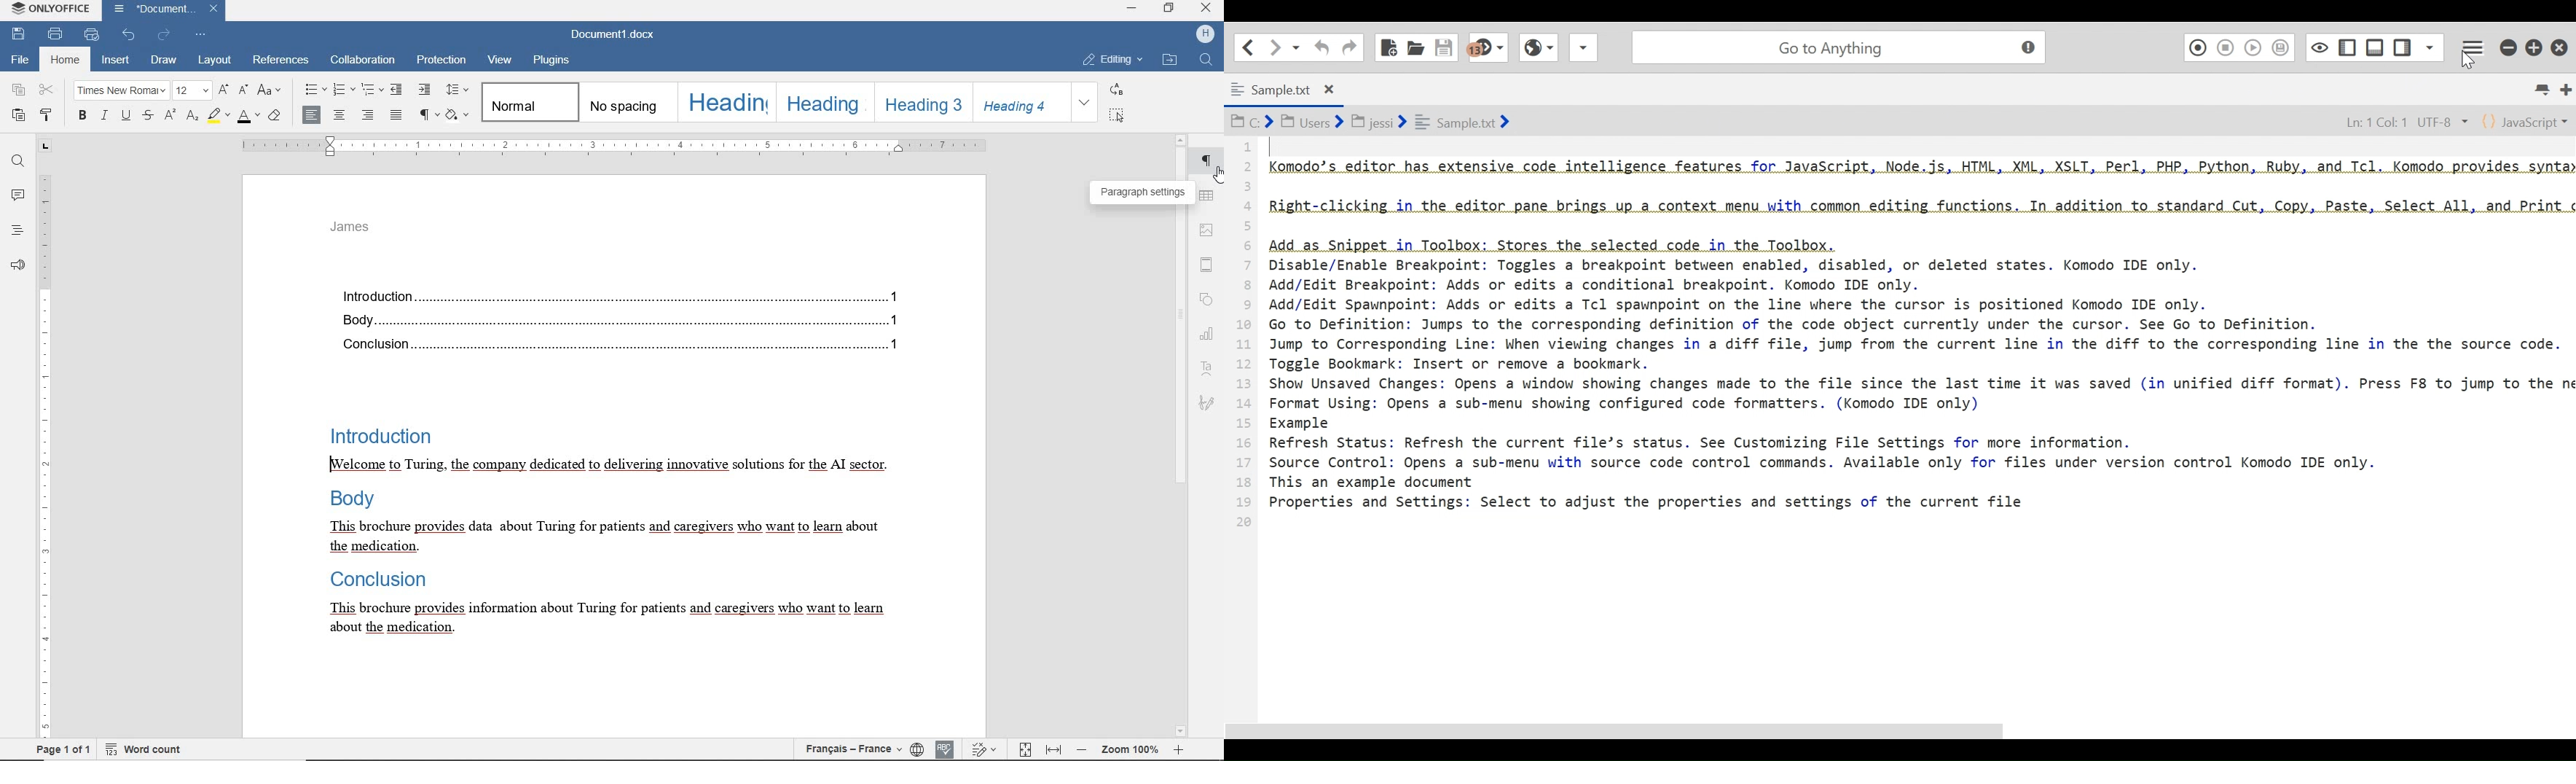  Describe the element at coordinates (126, 35) in the screenshot. I see `undo` at that location.